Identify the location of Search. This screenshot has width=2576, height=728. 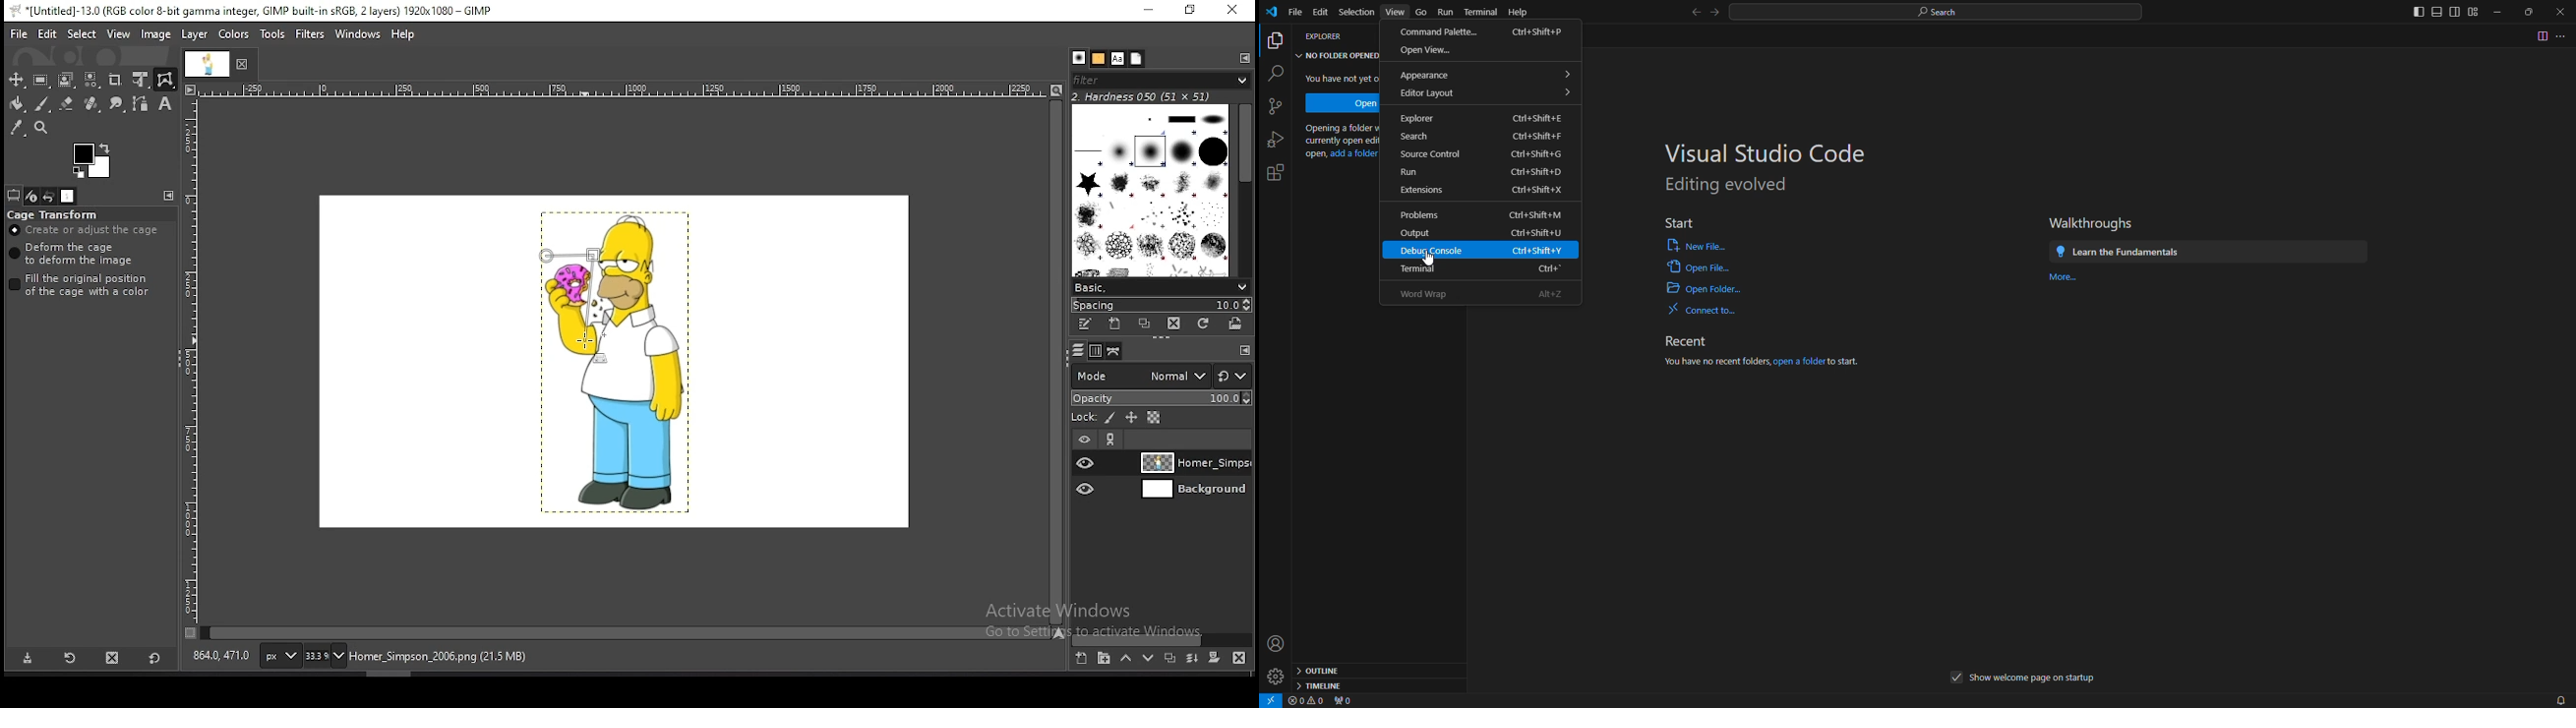
(1484, 134).